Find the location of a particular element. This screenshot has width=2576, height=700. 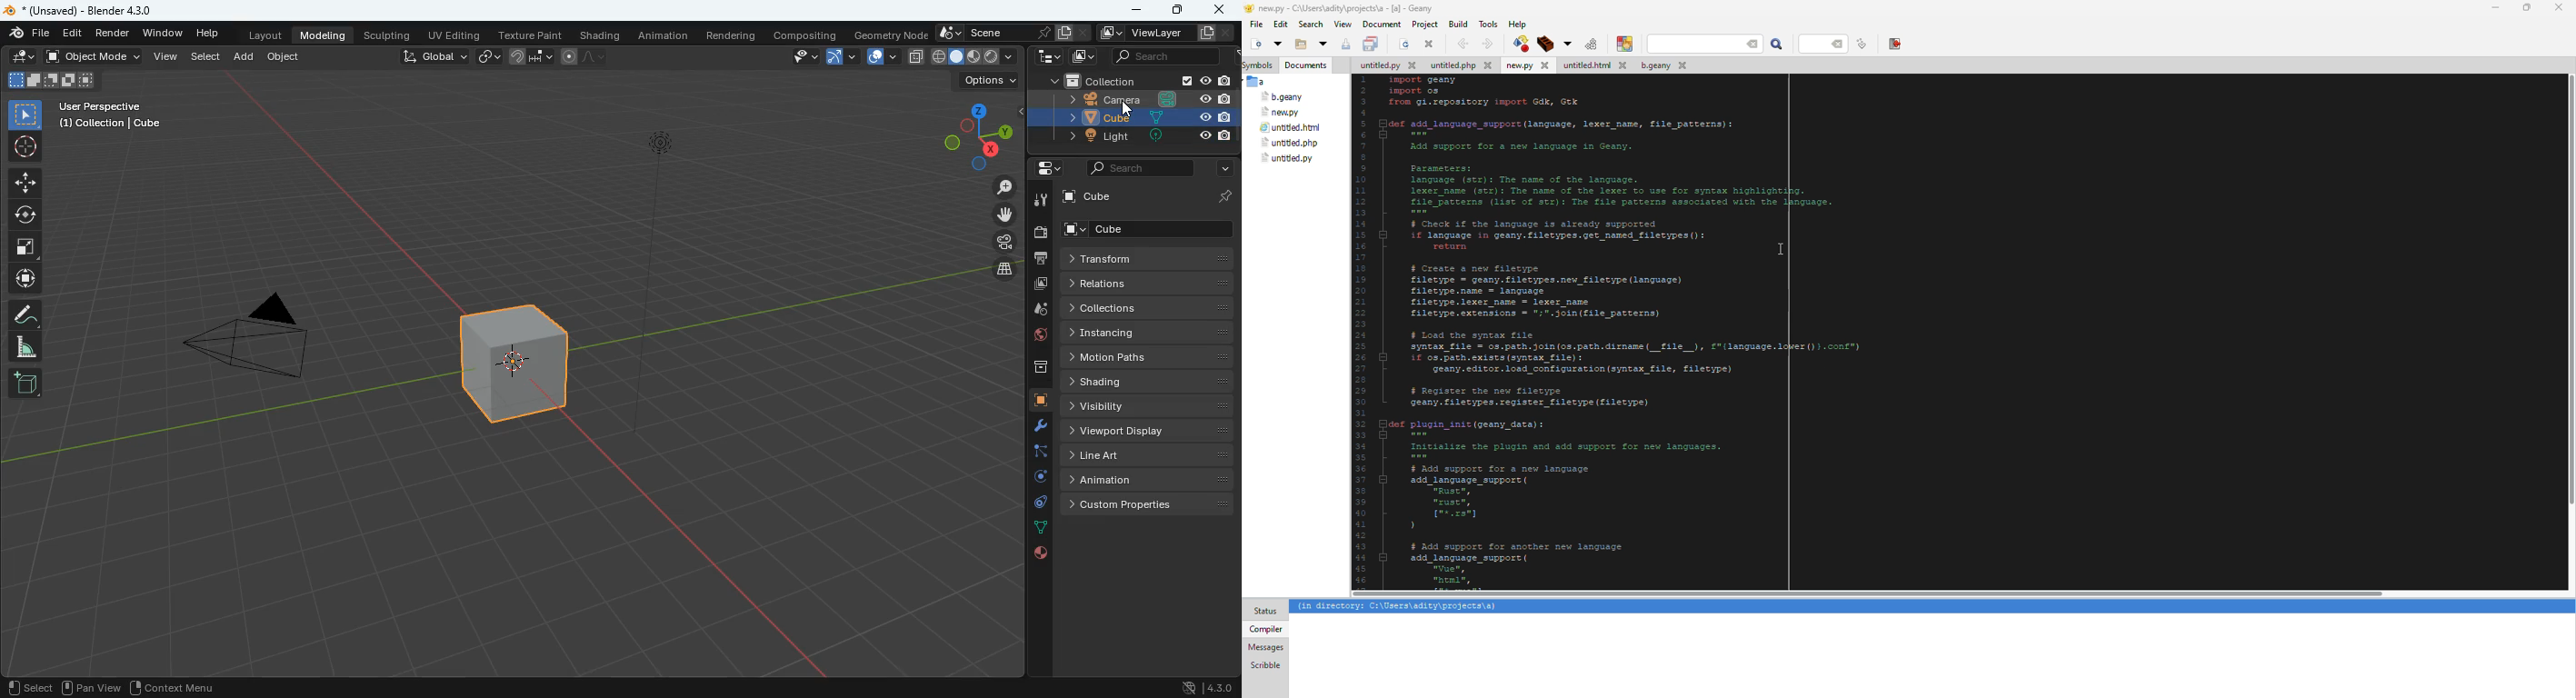

help is located at coordinates (1518, 24).